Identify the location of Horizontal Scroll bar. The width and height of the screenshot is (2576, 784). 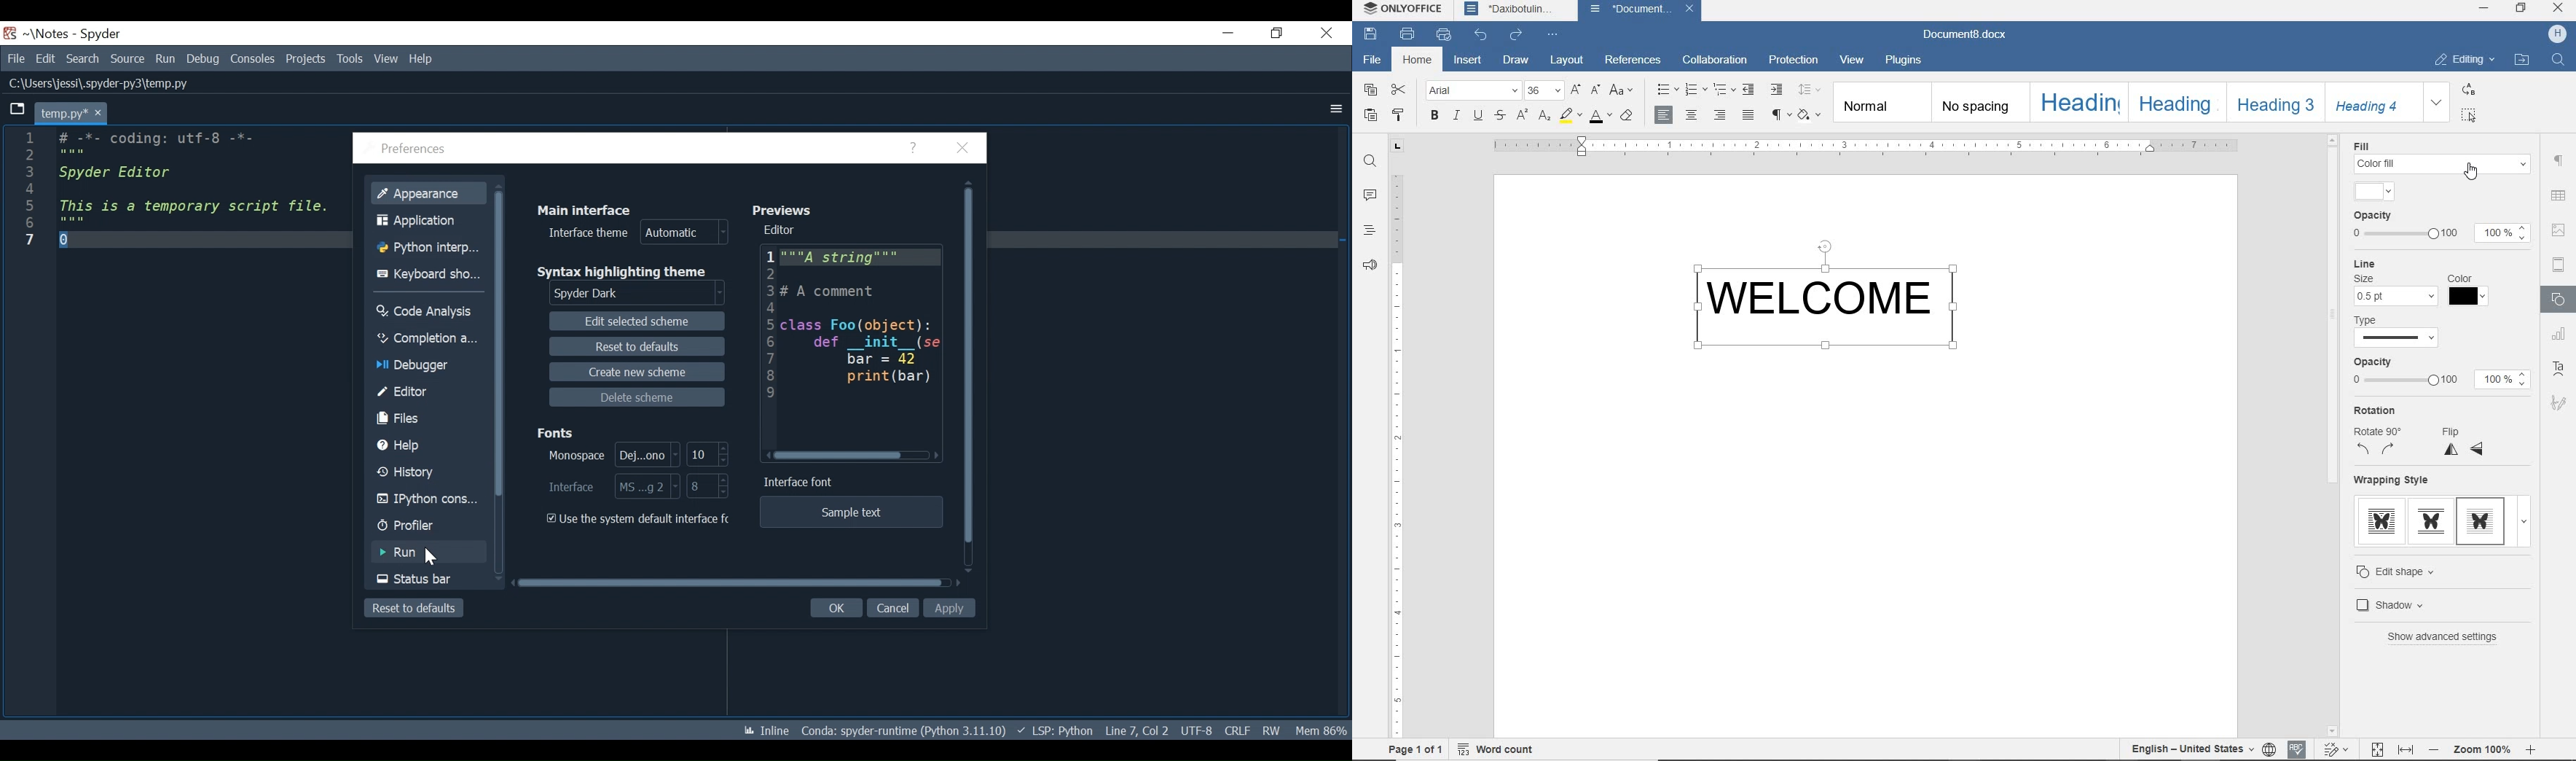
(850, 456).